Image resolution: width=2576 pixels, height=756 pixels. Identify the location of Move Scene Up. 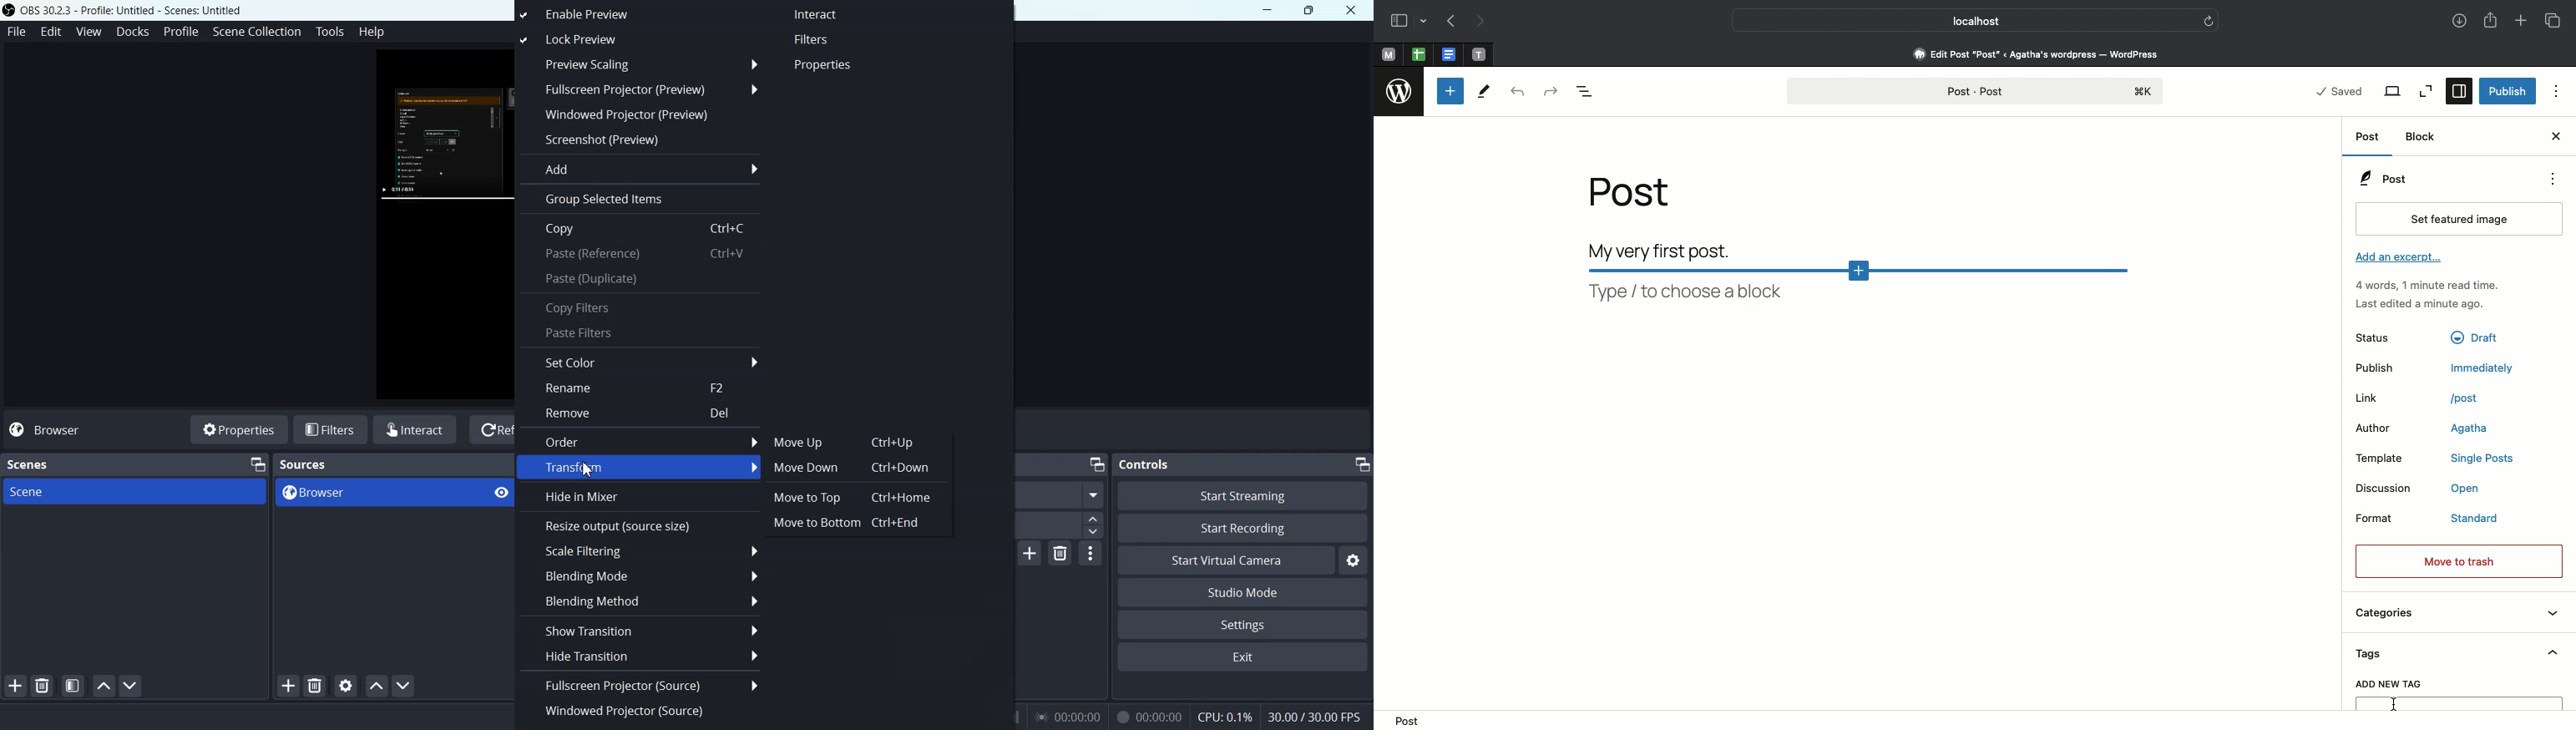
(377, 685).